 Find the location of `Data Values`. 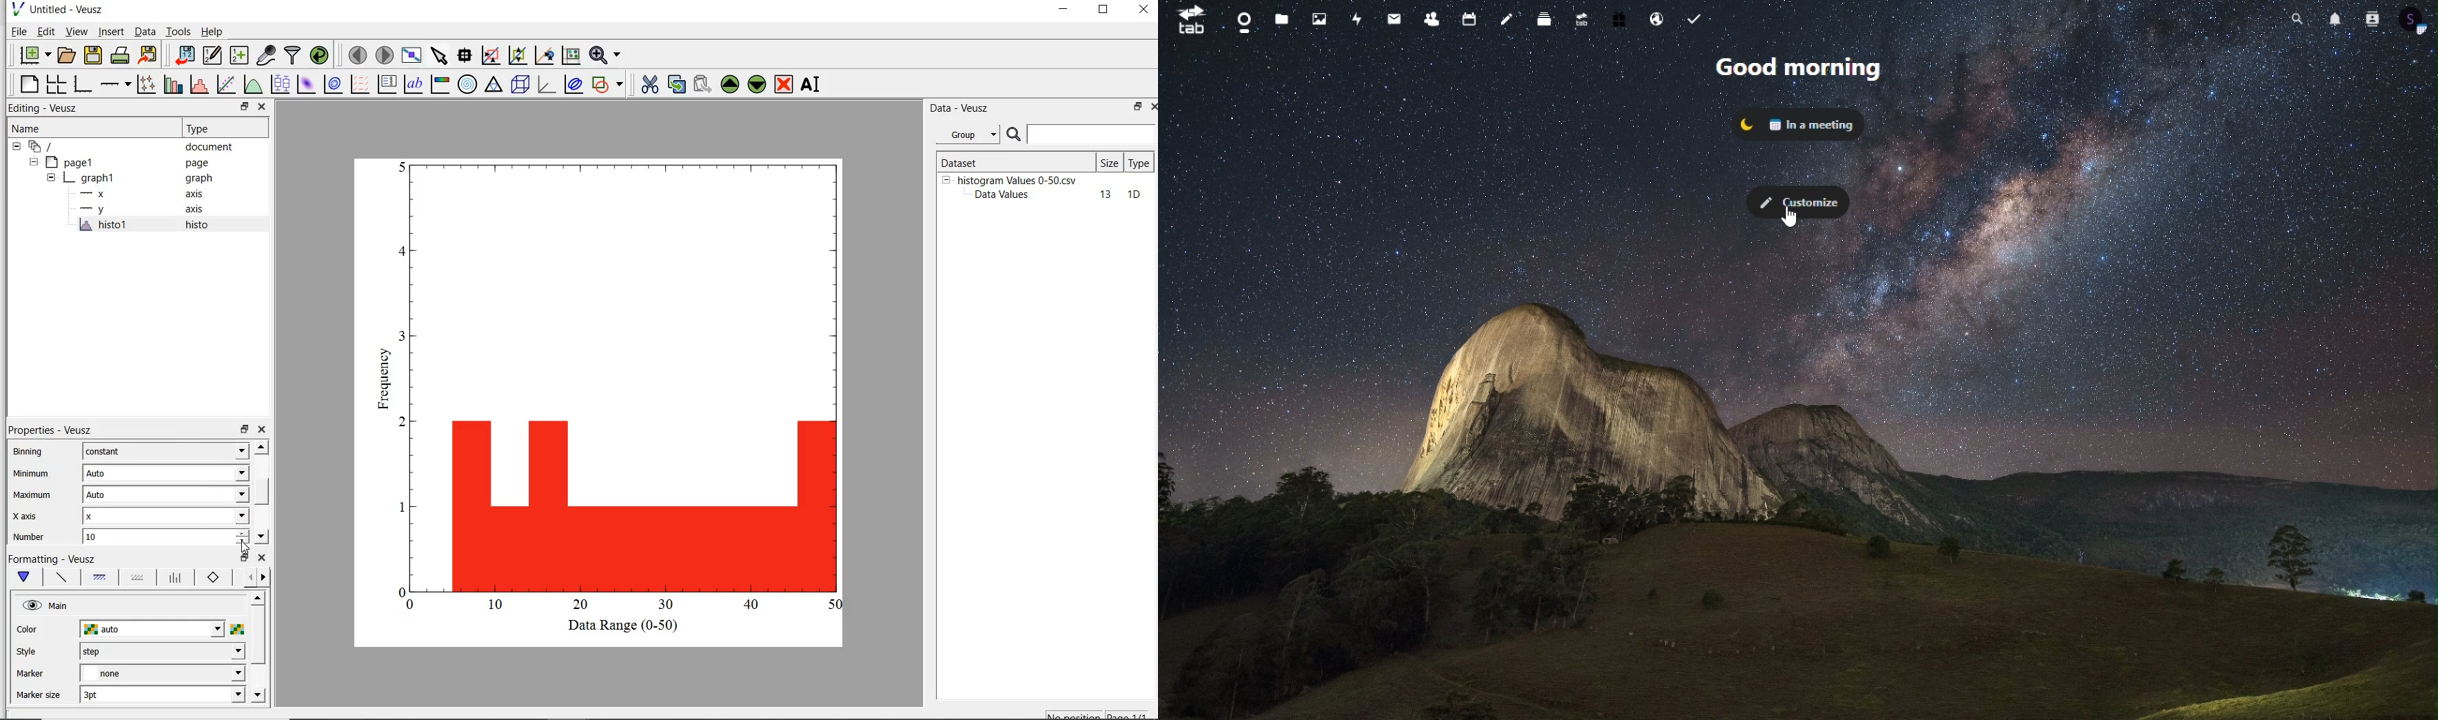

Data Values is located at coordinates (1007, 195).